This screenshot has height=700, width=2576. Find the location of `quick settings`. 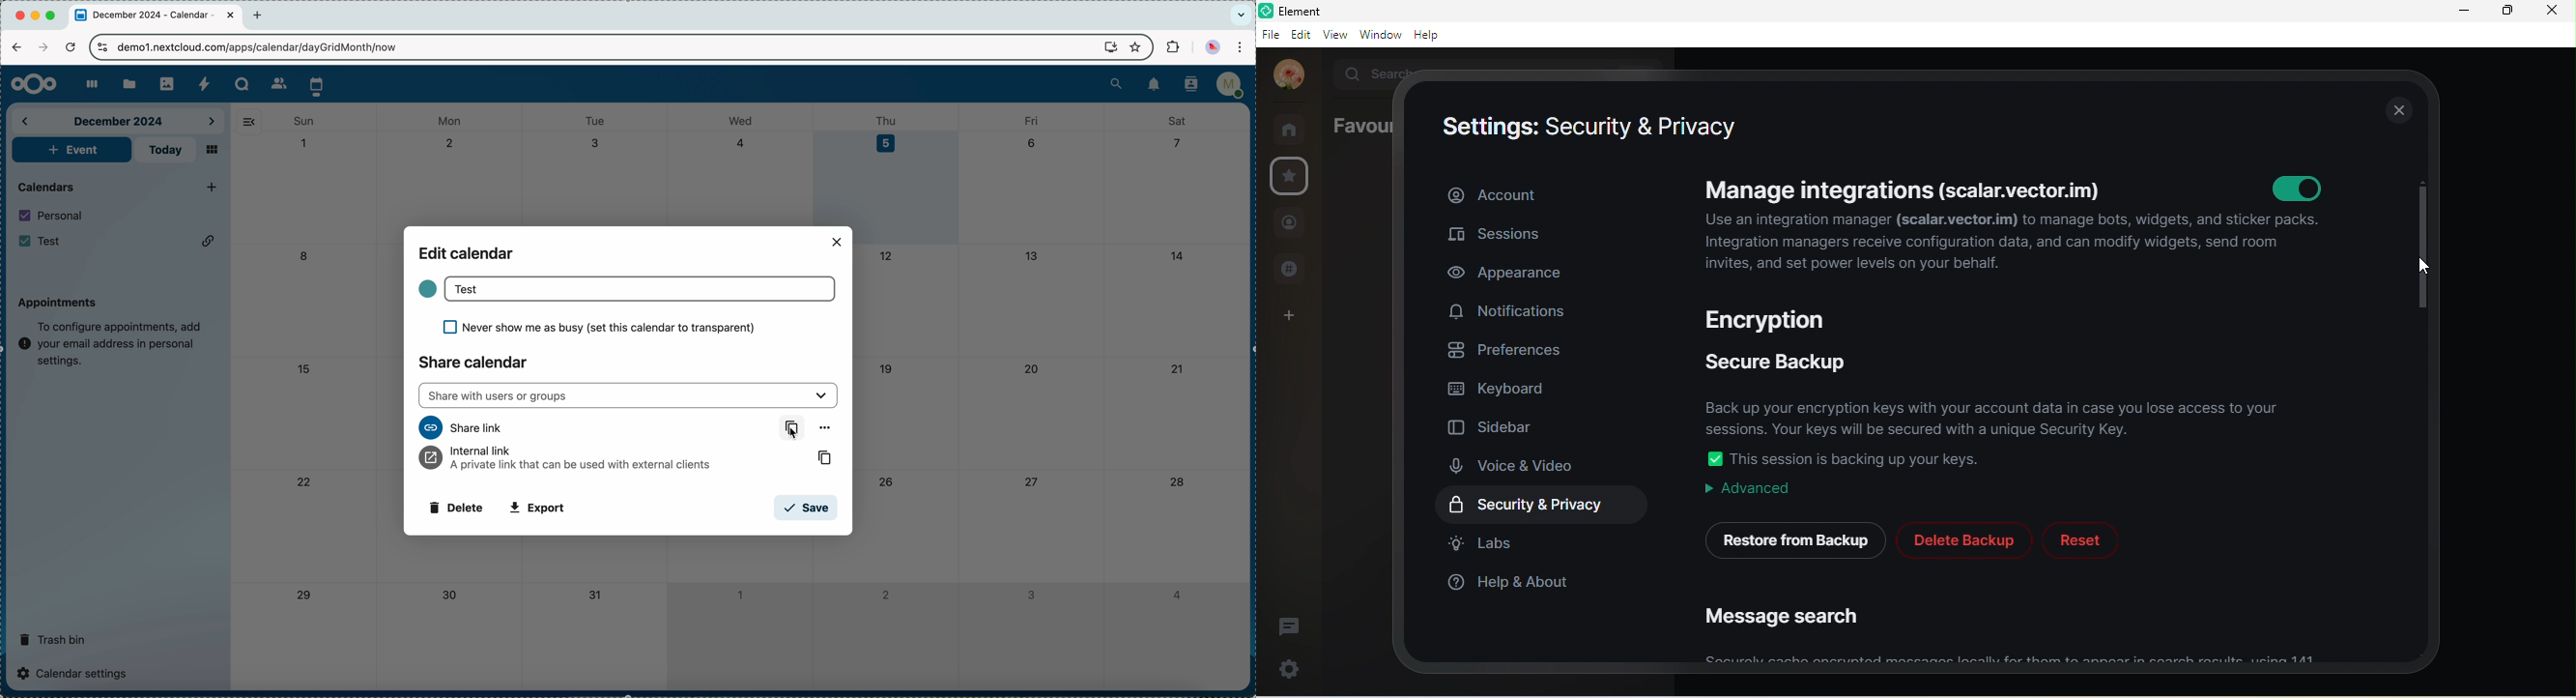

quick settings is located at coordinates (1285, 666).